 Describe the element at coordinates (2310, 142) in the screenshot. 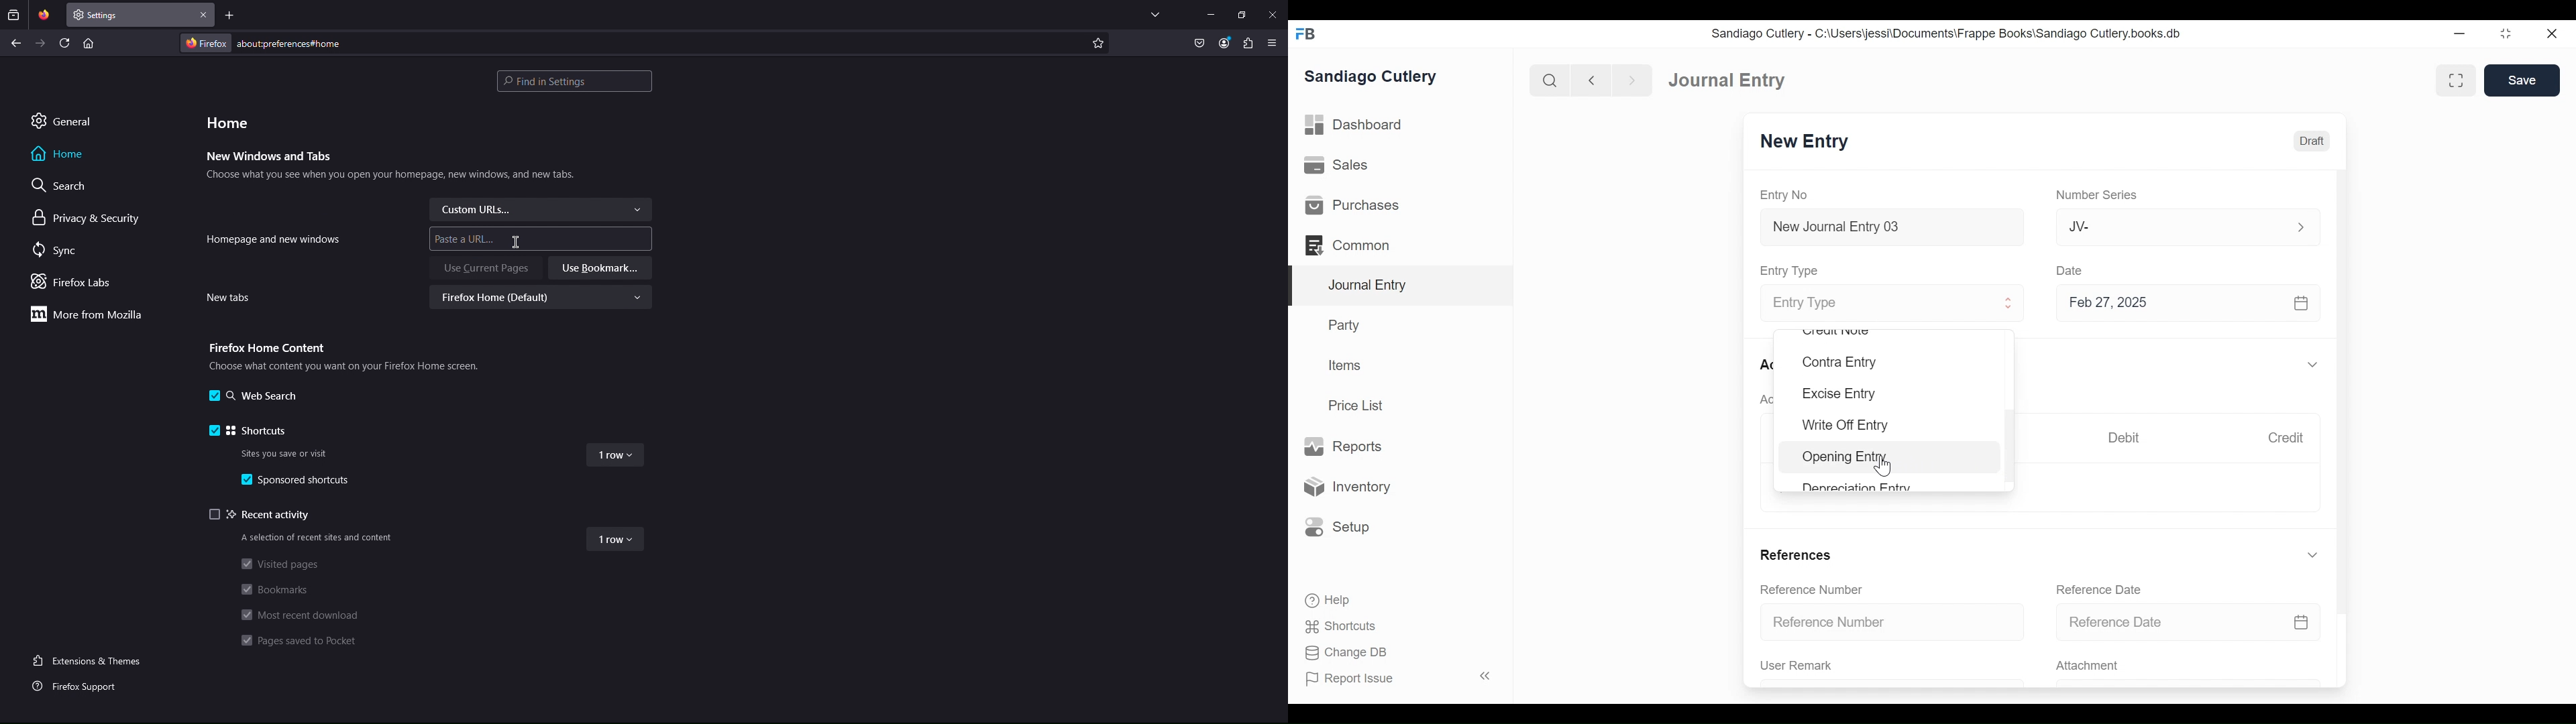

I see `Draft` at that location.